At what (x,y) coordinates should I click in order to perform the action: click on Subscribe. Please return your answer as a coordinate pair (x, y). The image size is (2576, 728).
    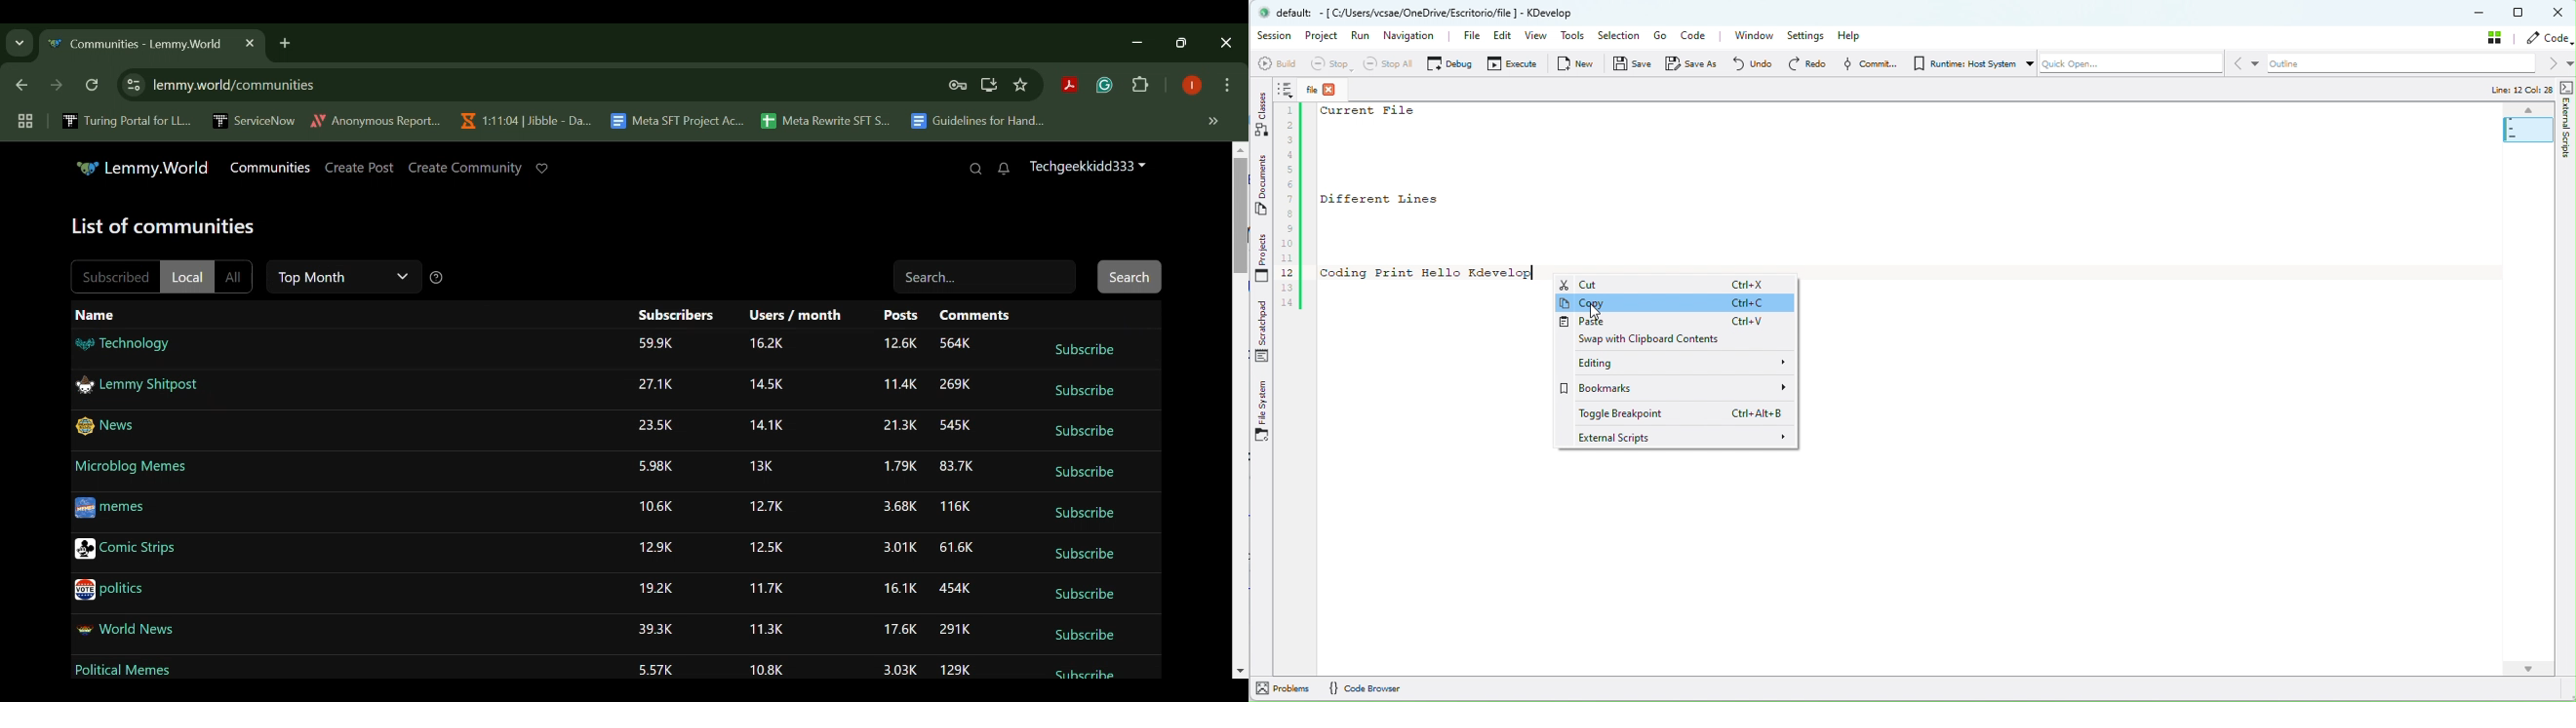
    Looking at the image, I should click on (1087, 391).